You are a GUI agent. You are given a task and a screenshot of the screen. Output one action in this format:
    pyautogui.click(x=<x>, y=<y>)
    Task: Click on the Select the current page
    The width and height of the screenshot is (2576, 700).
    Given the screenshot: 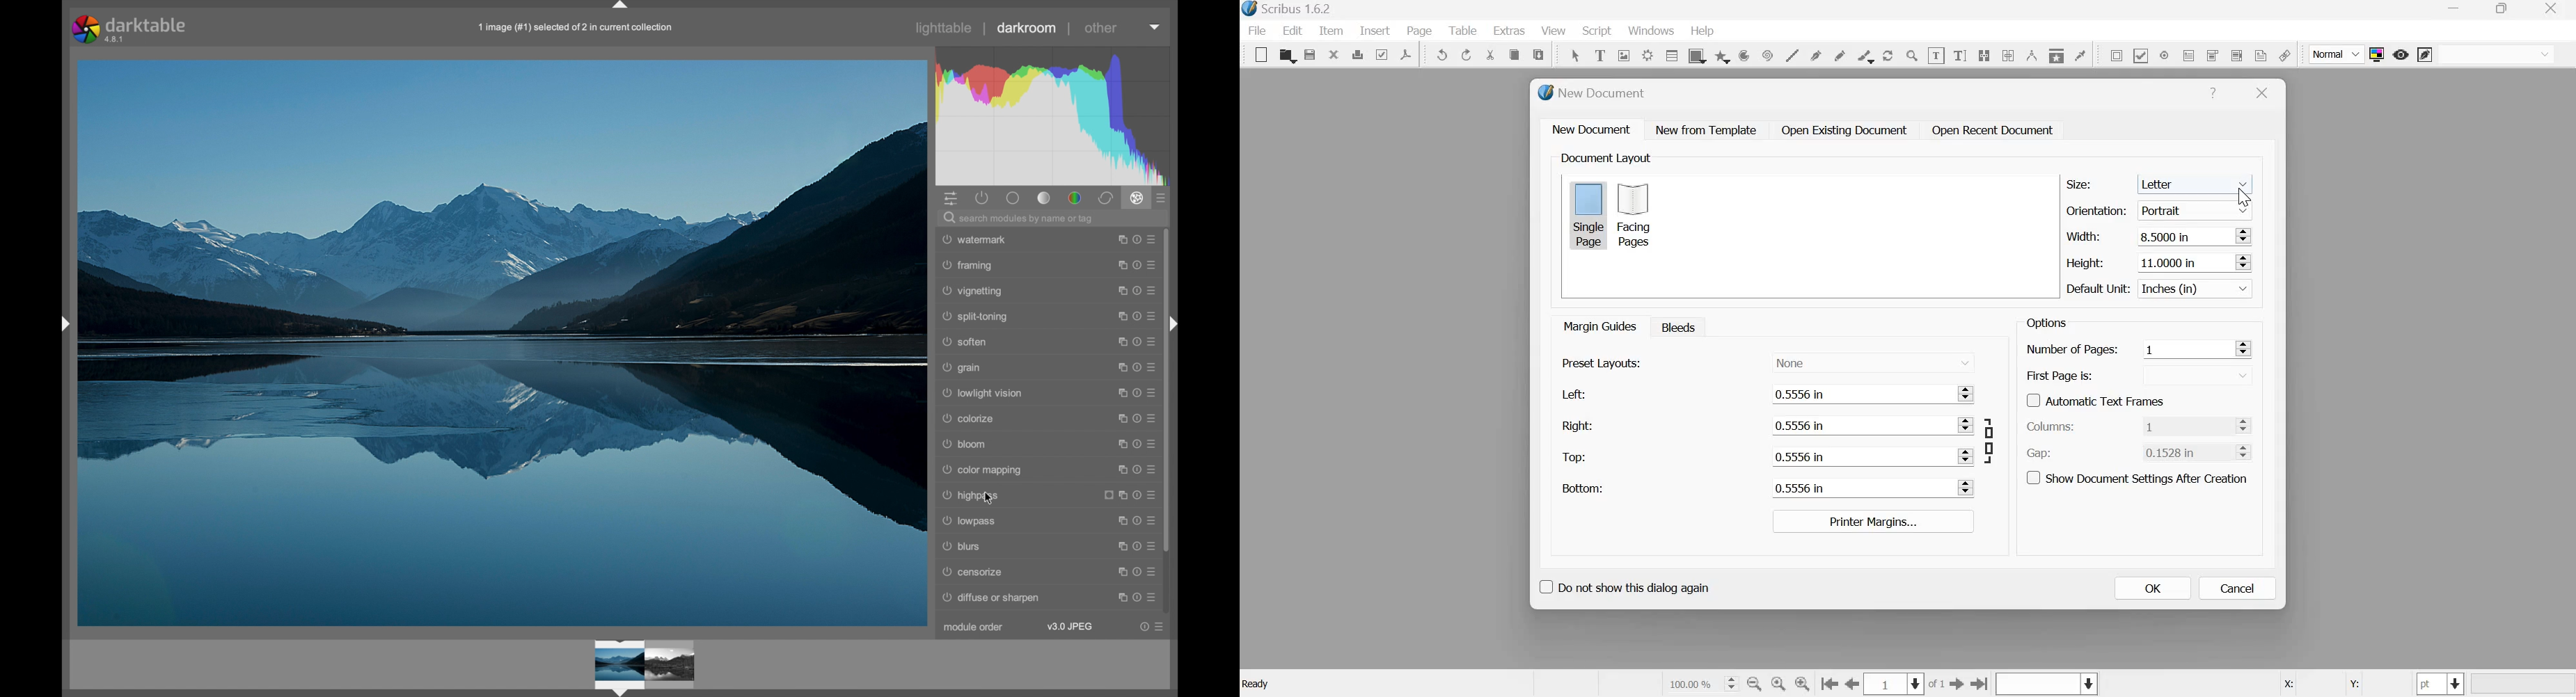 What is the action you would take?
    pyautogui.click(x=1895, y=684)
    